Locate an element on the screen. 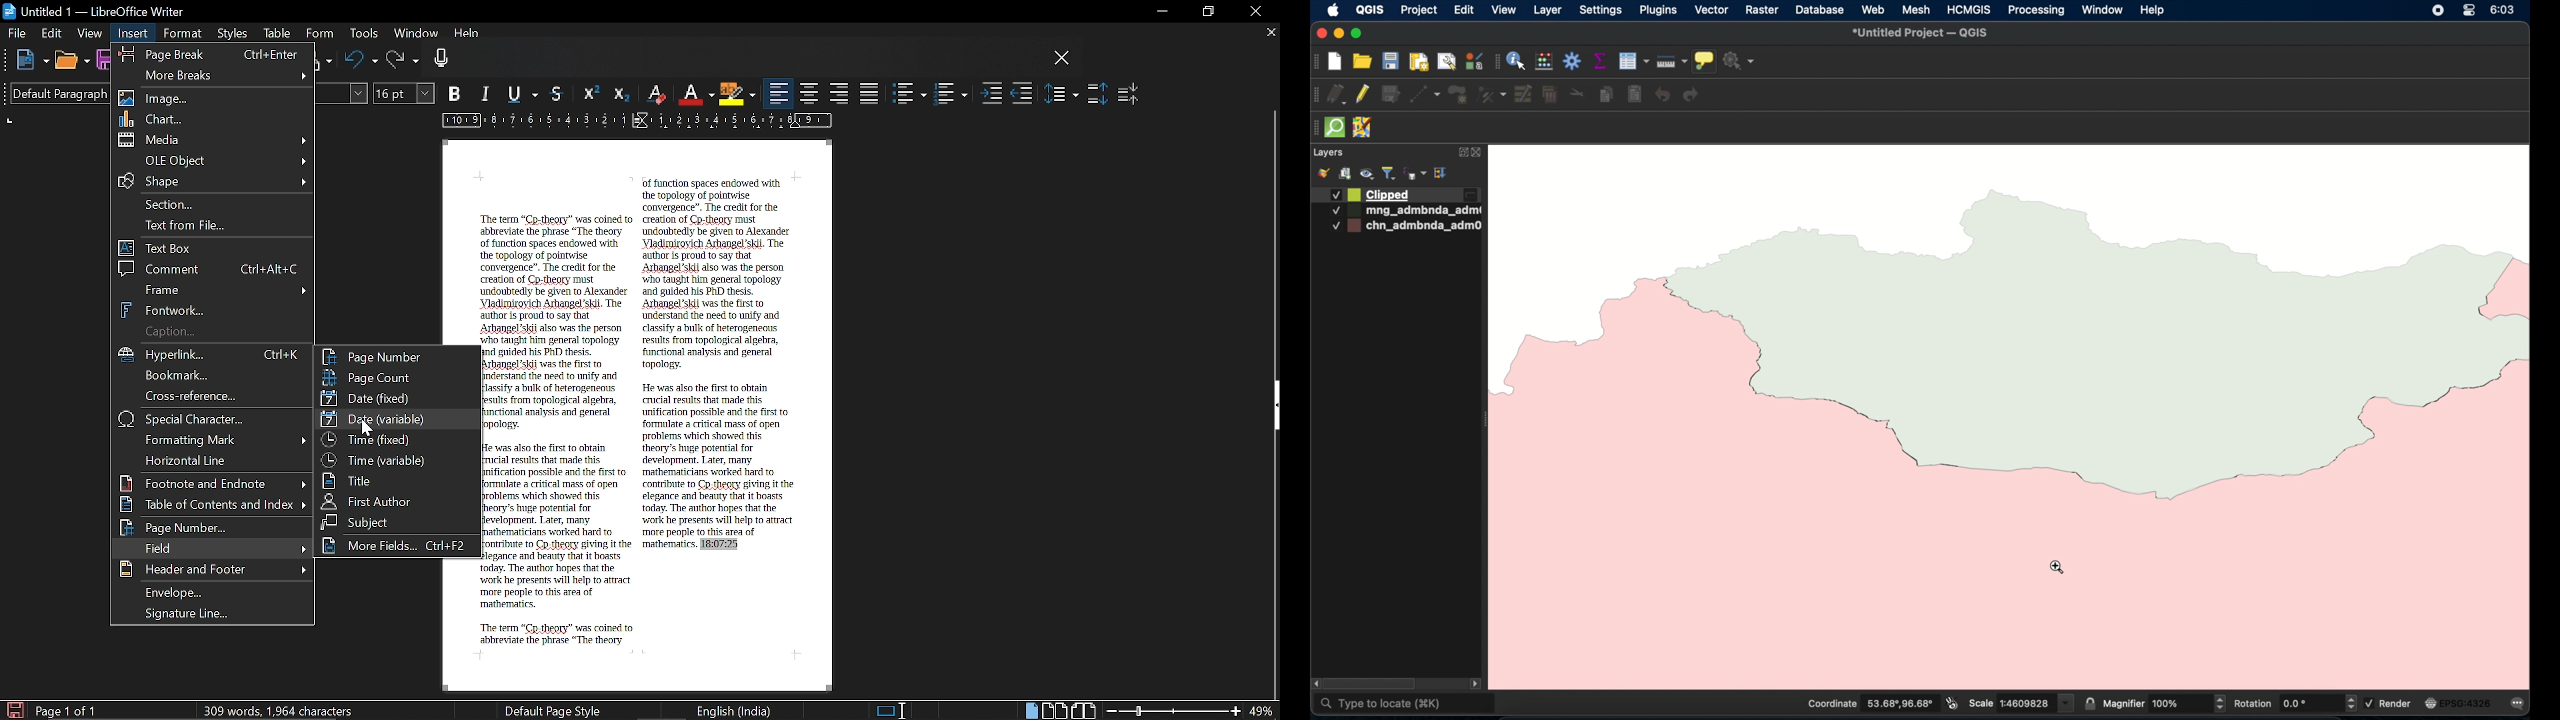 Image resolution: width=2576 pixels, height=728 pixels. Envelope is located at coordinates (215, 592).